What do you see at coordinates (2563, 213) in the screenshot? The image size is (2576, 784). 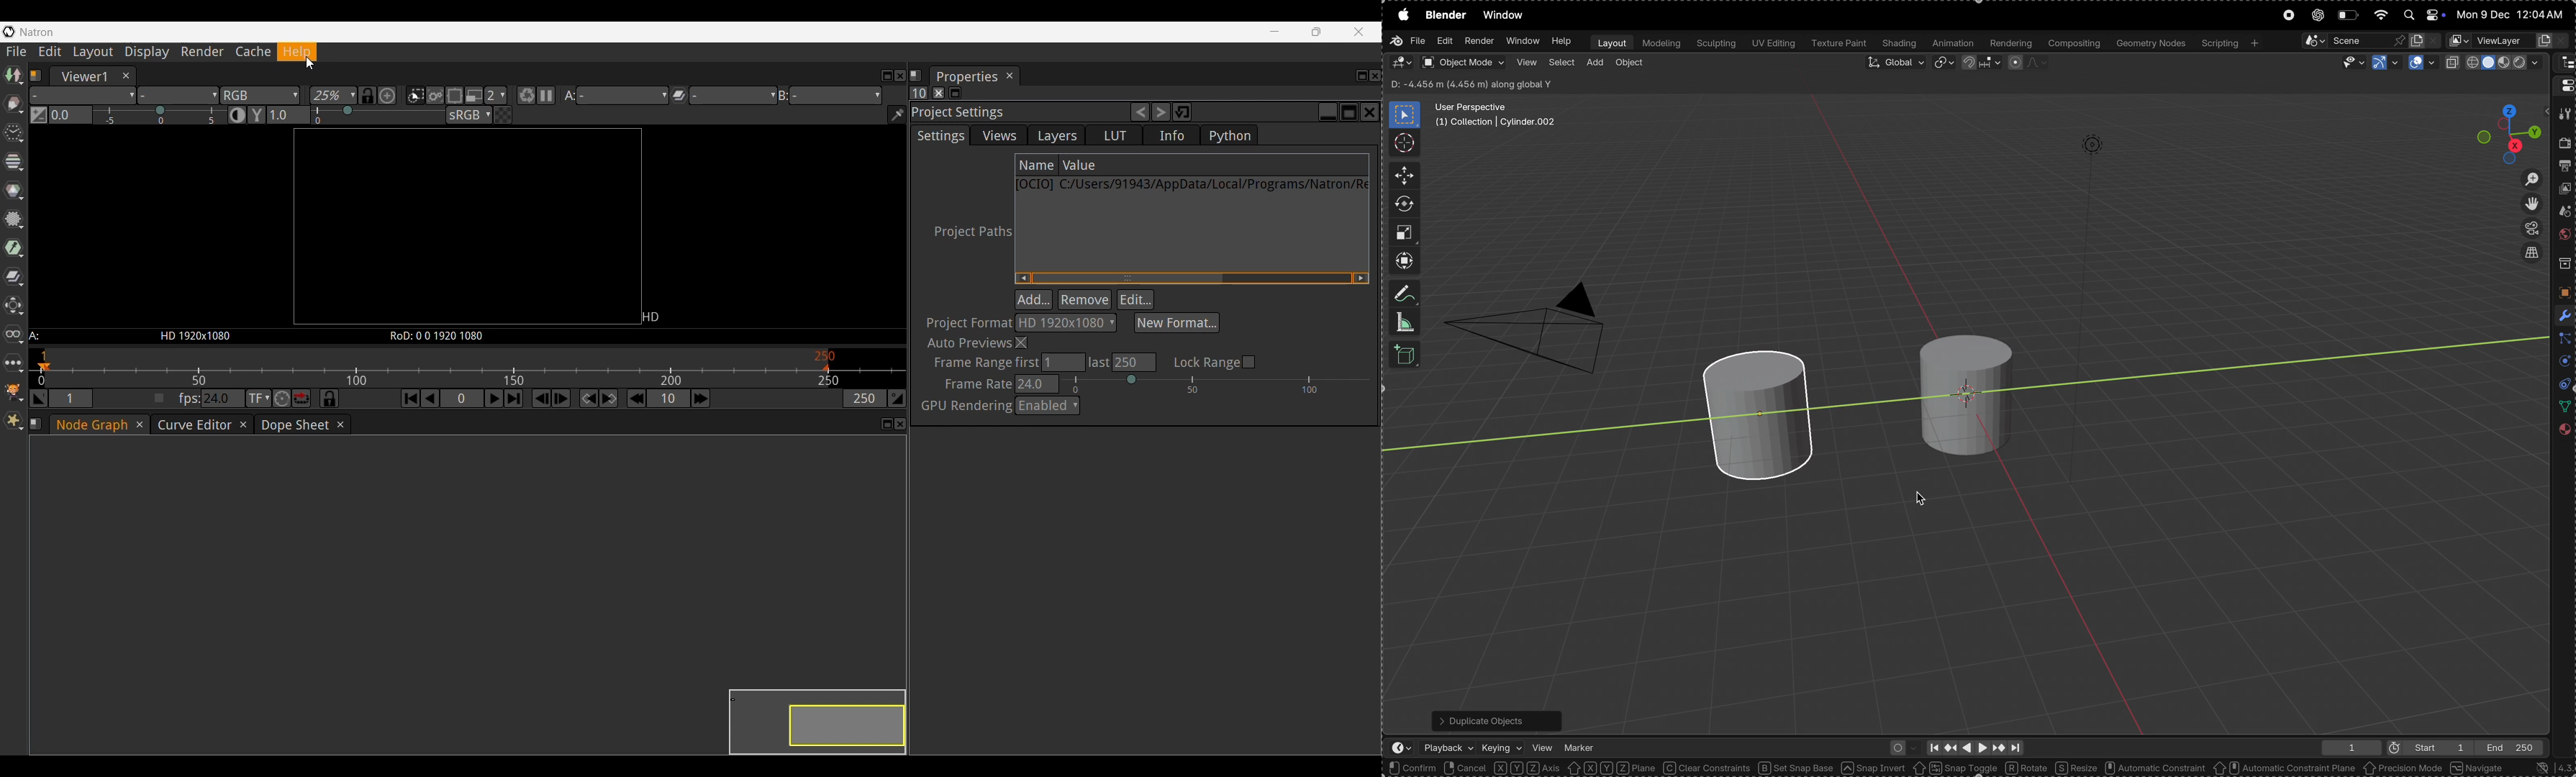 I see `scene` at bounding box center [2563, 213].